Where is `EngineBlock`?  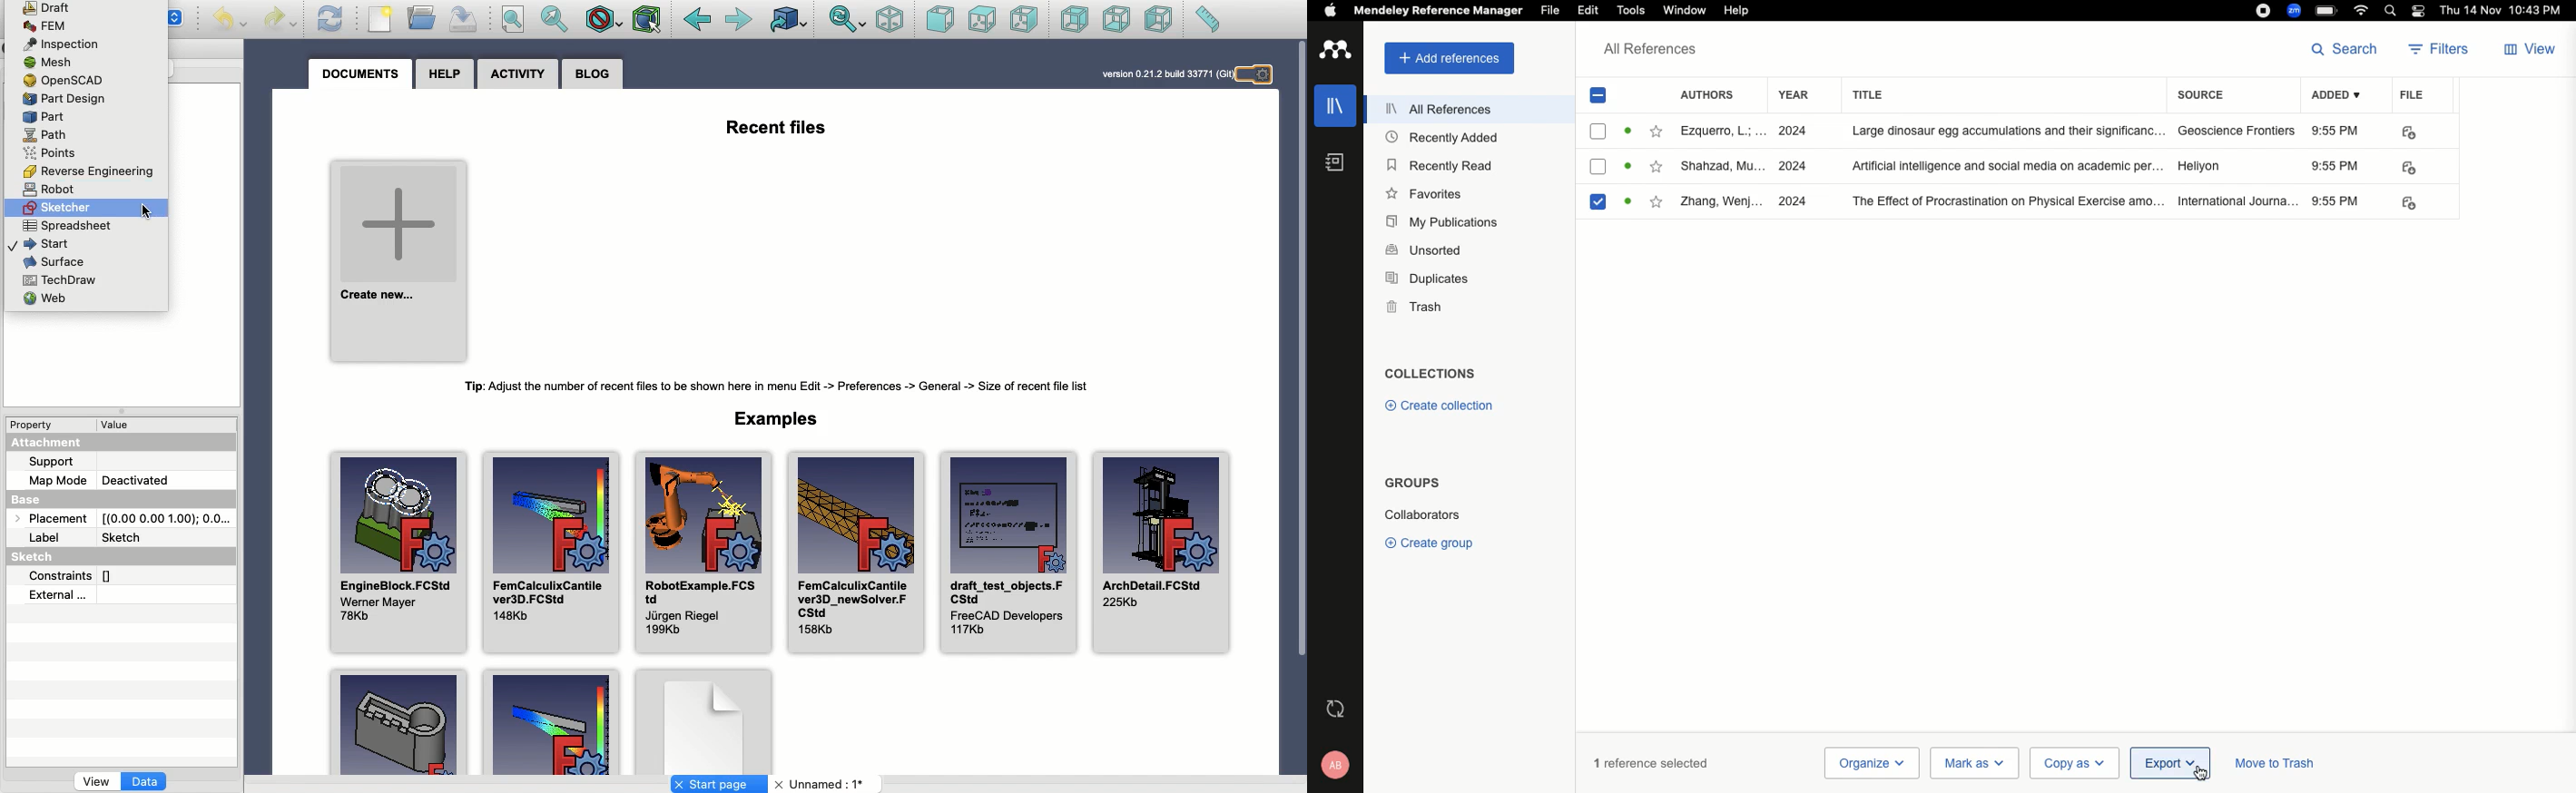
EngineBlock is located at coordinates (398, 553).